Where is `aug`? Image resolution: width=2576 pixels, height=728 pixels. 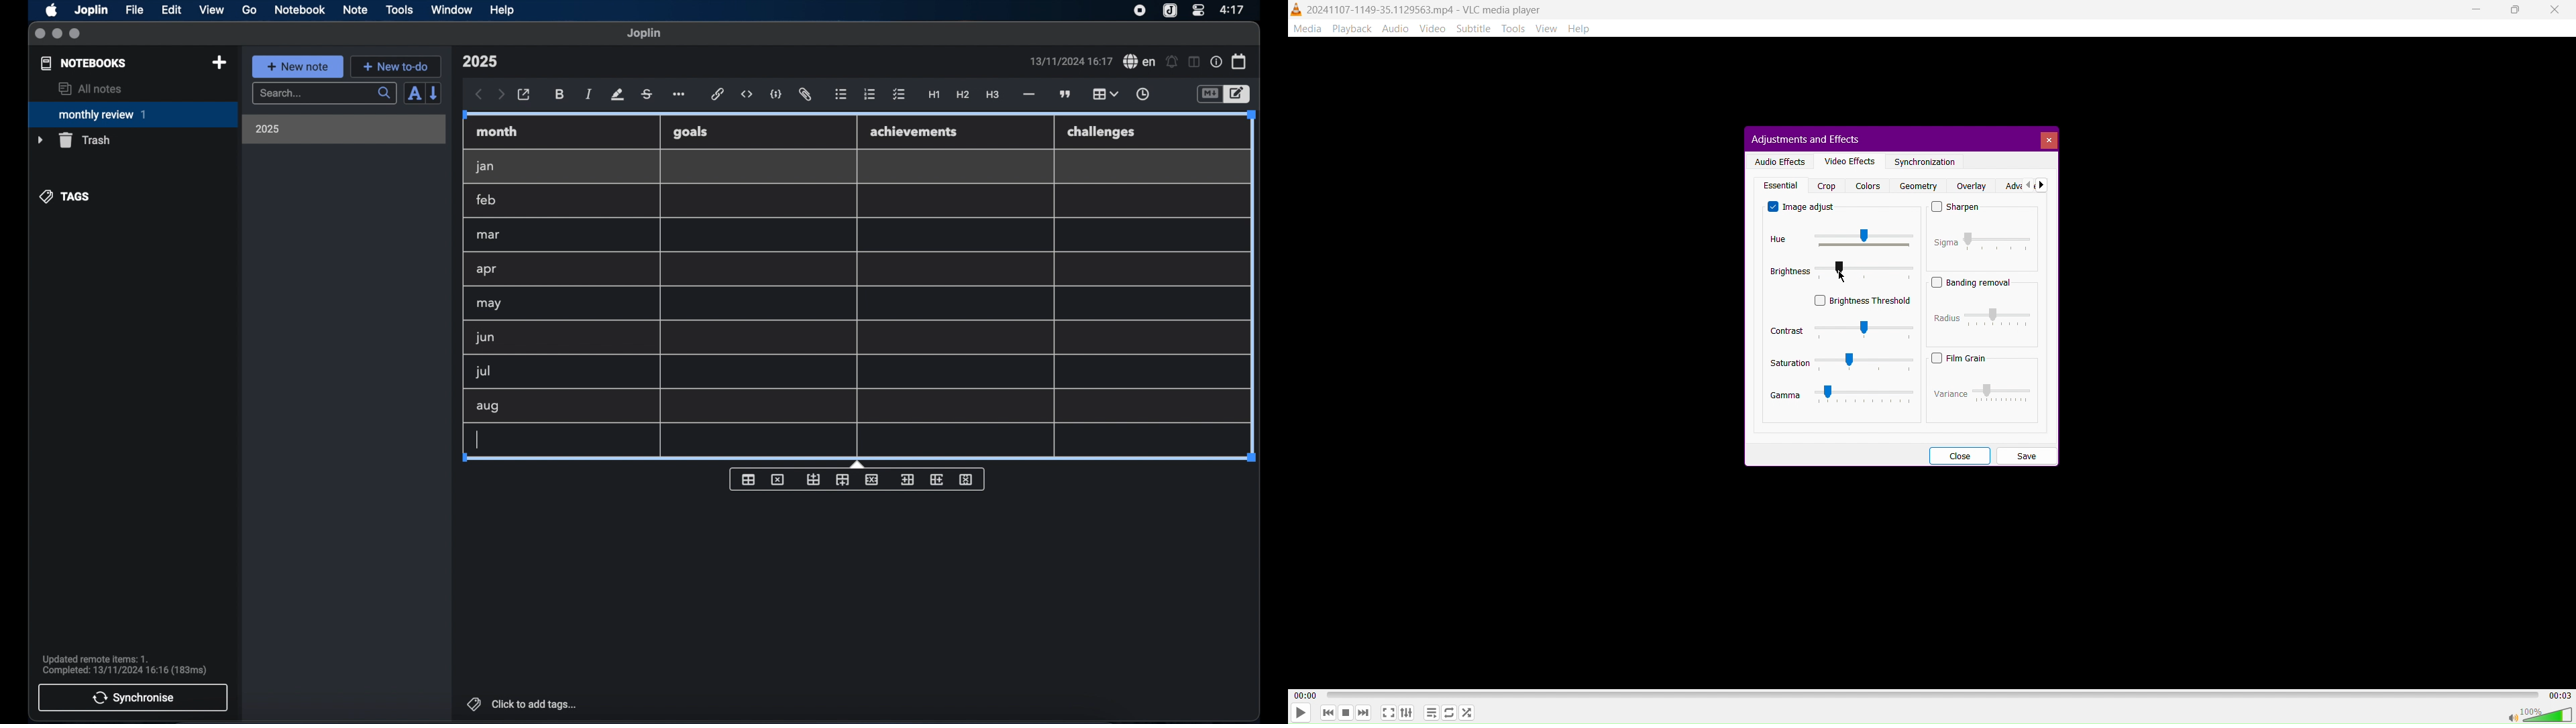
aug is located at coordinates (488, 408).